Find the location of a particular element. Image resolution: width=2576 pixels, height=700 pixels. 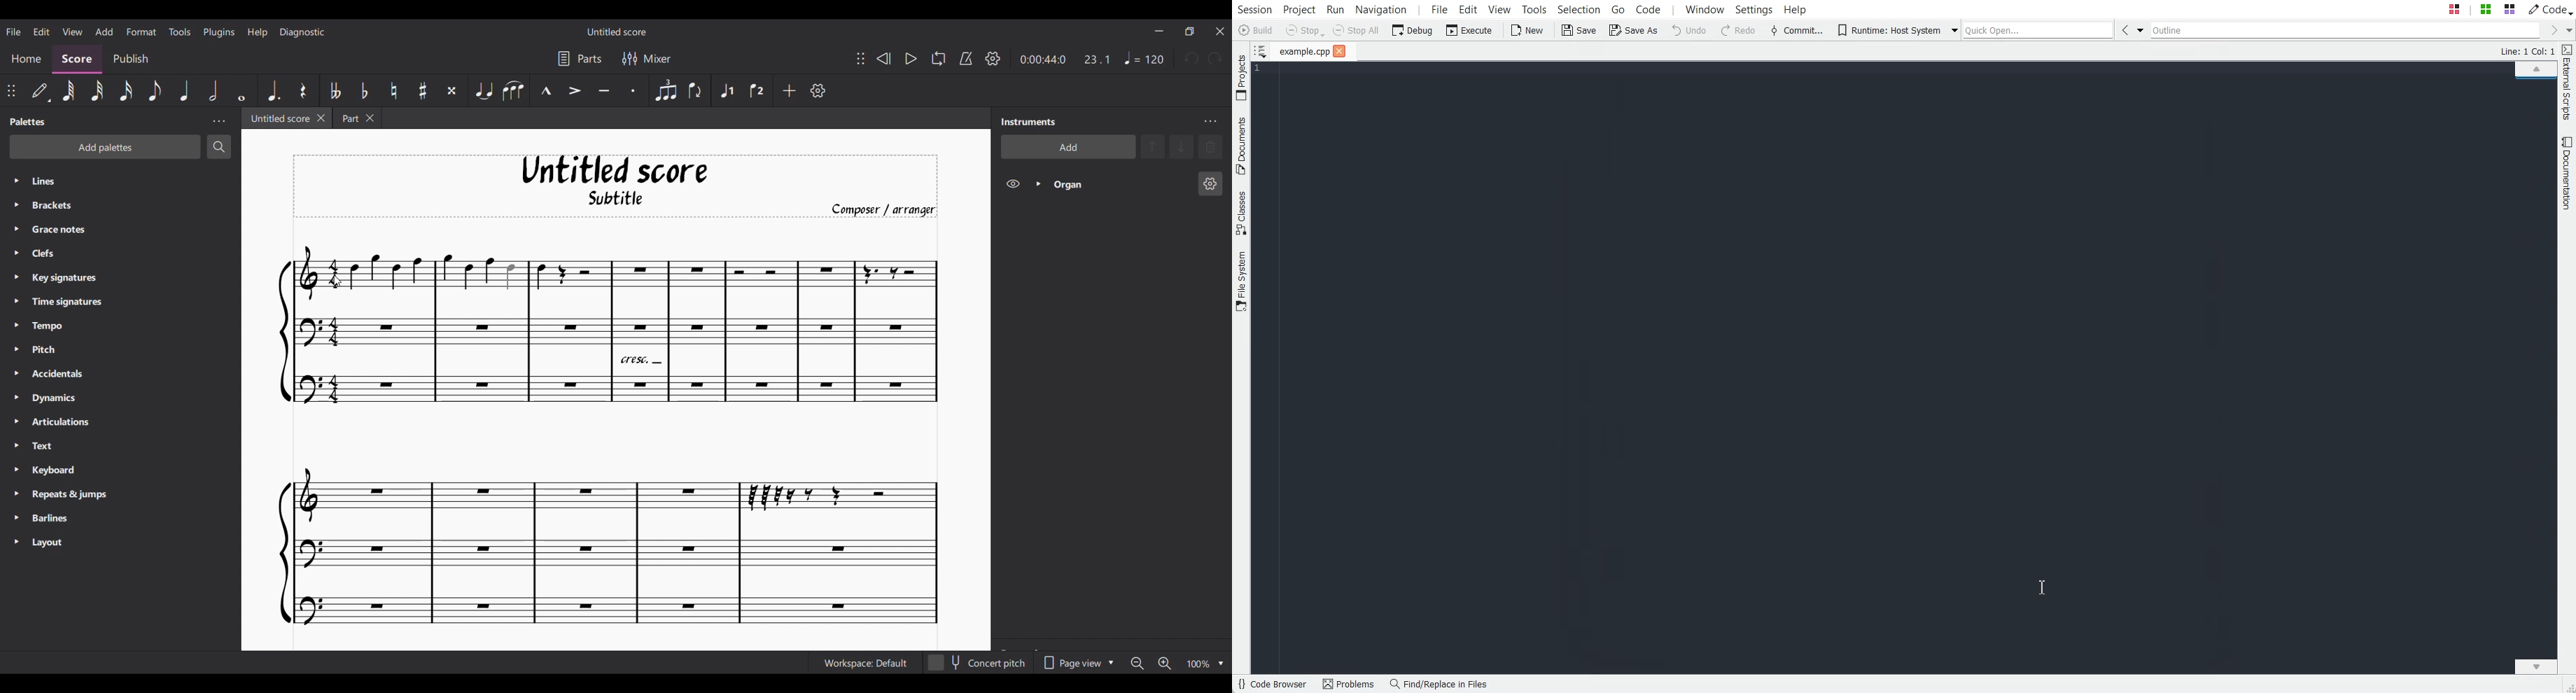

Zoom factor is located at coordinates (1198, 664).